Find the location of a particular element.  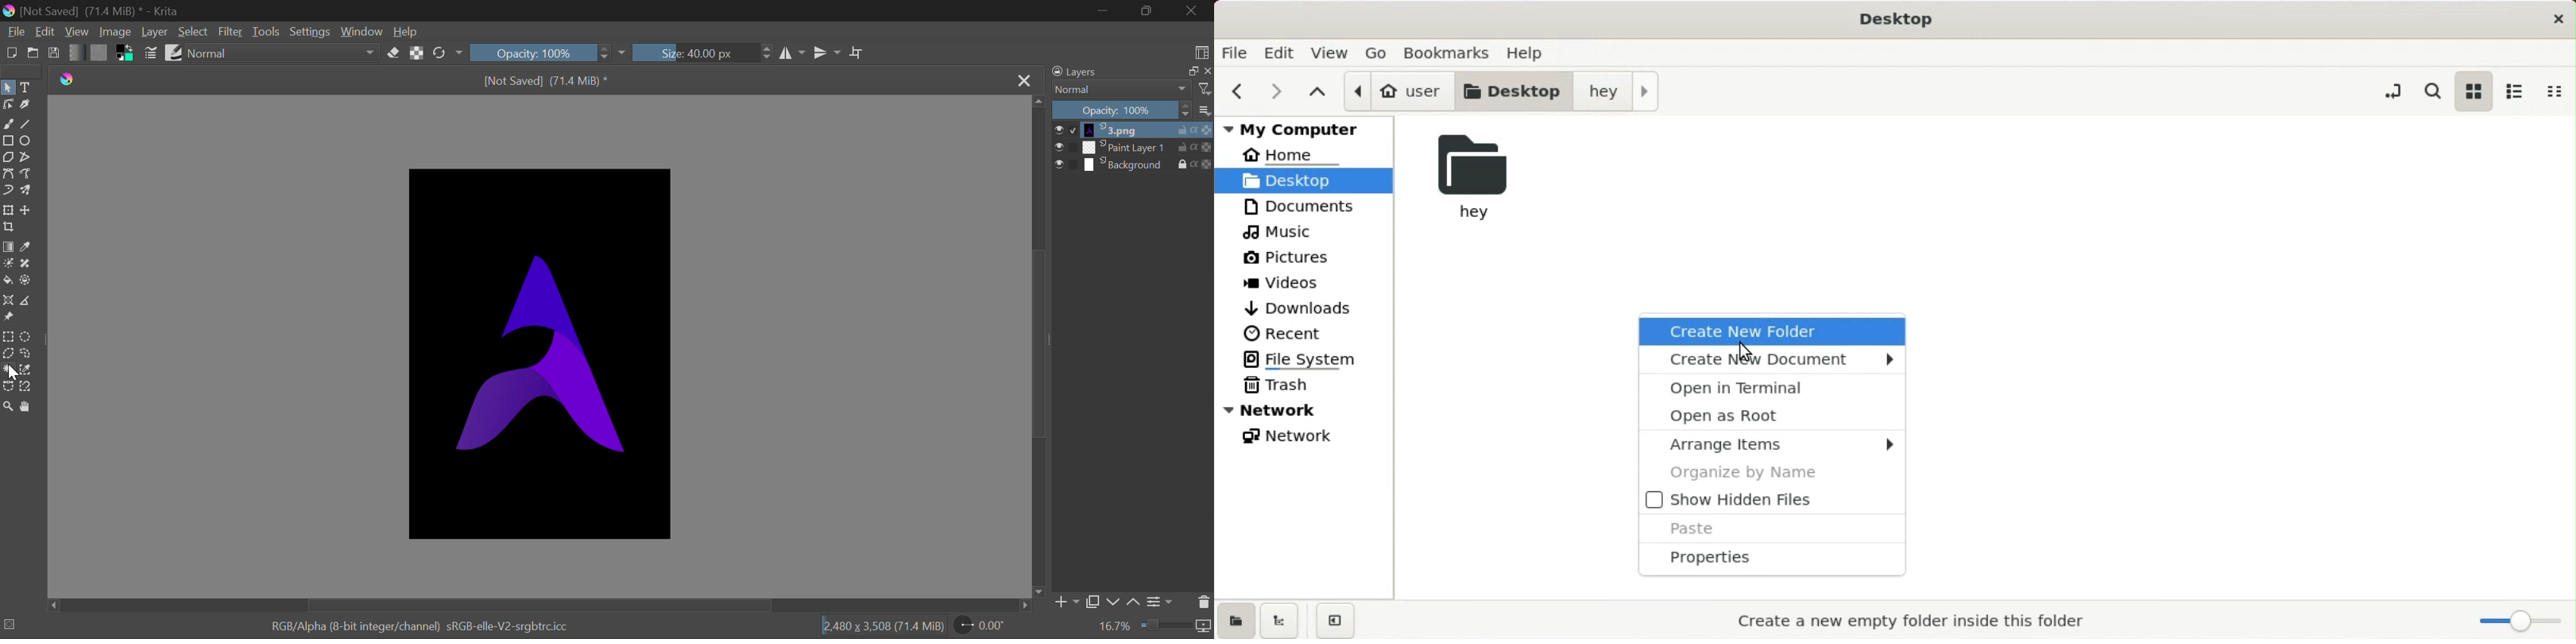

[2.480 x 3,508 (71.4 MiB) is located at coordinates (886, 627).